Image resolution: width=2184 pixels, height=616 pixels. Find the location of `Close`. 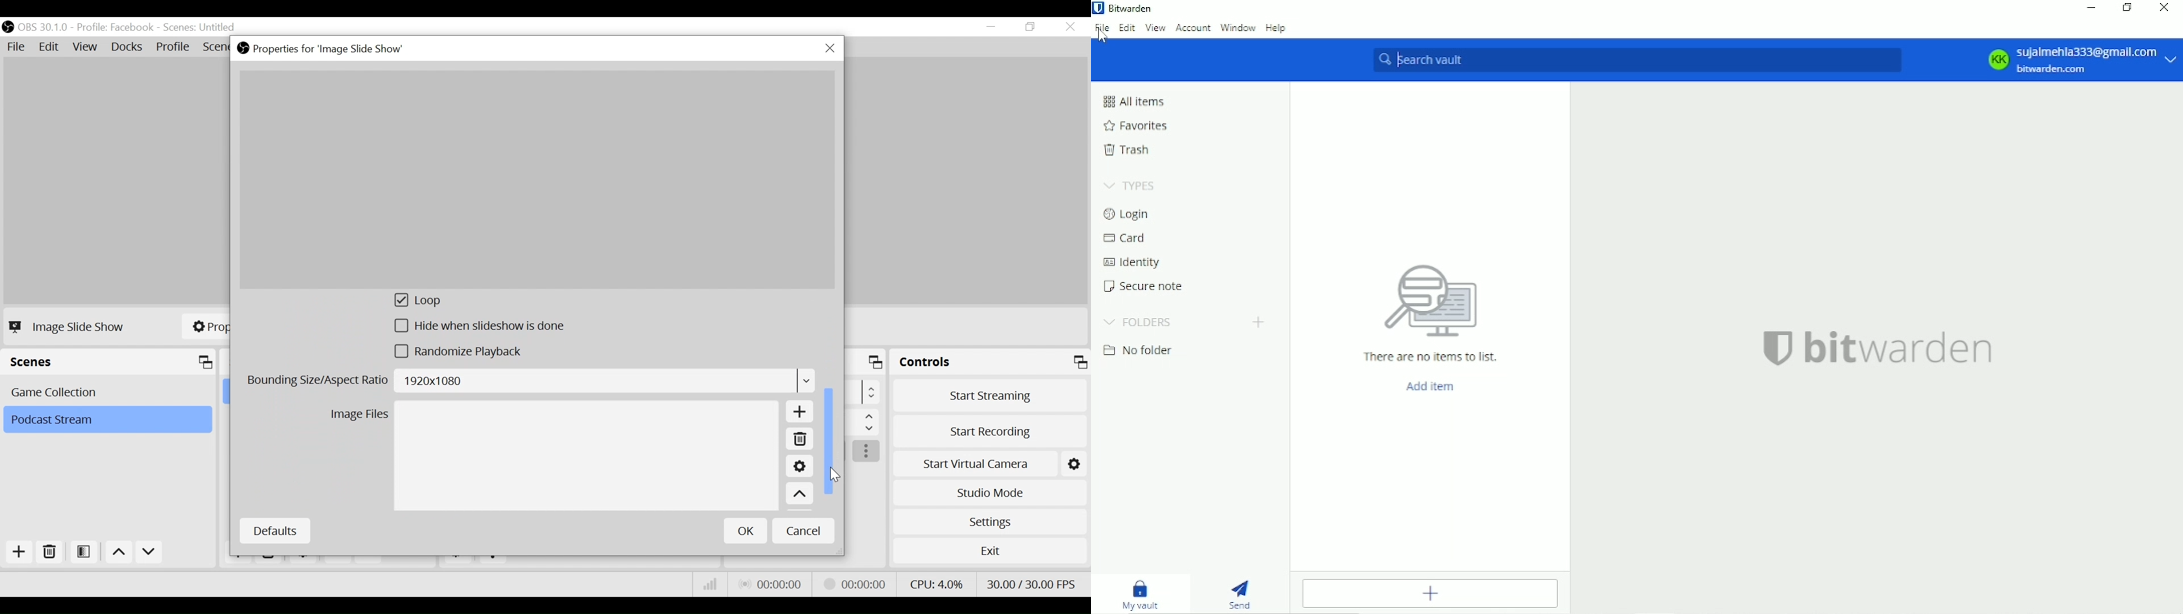

Close is located at coordinates (830, 49).